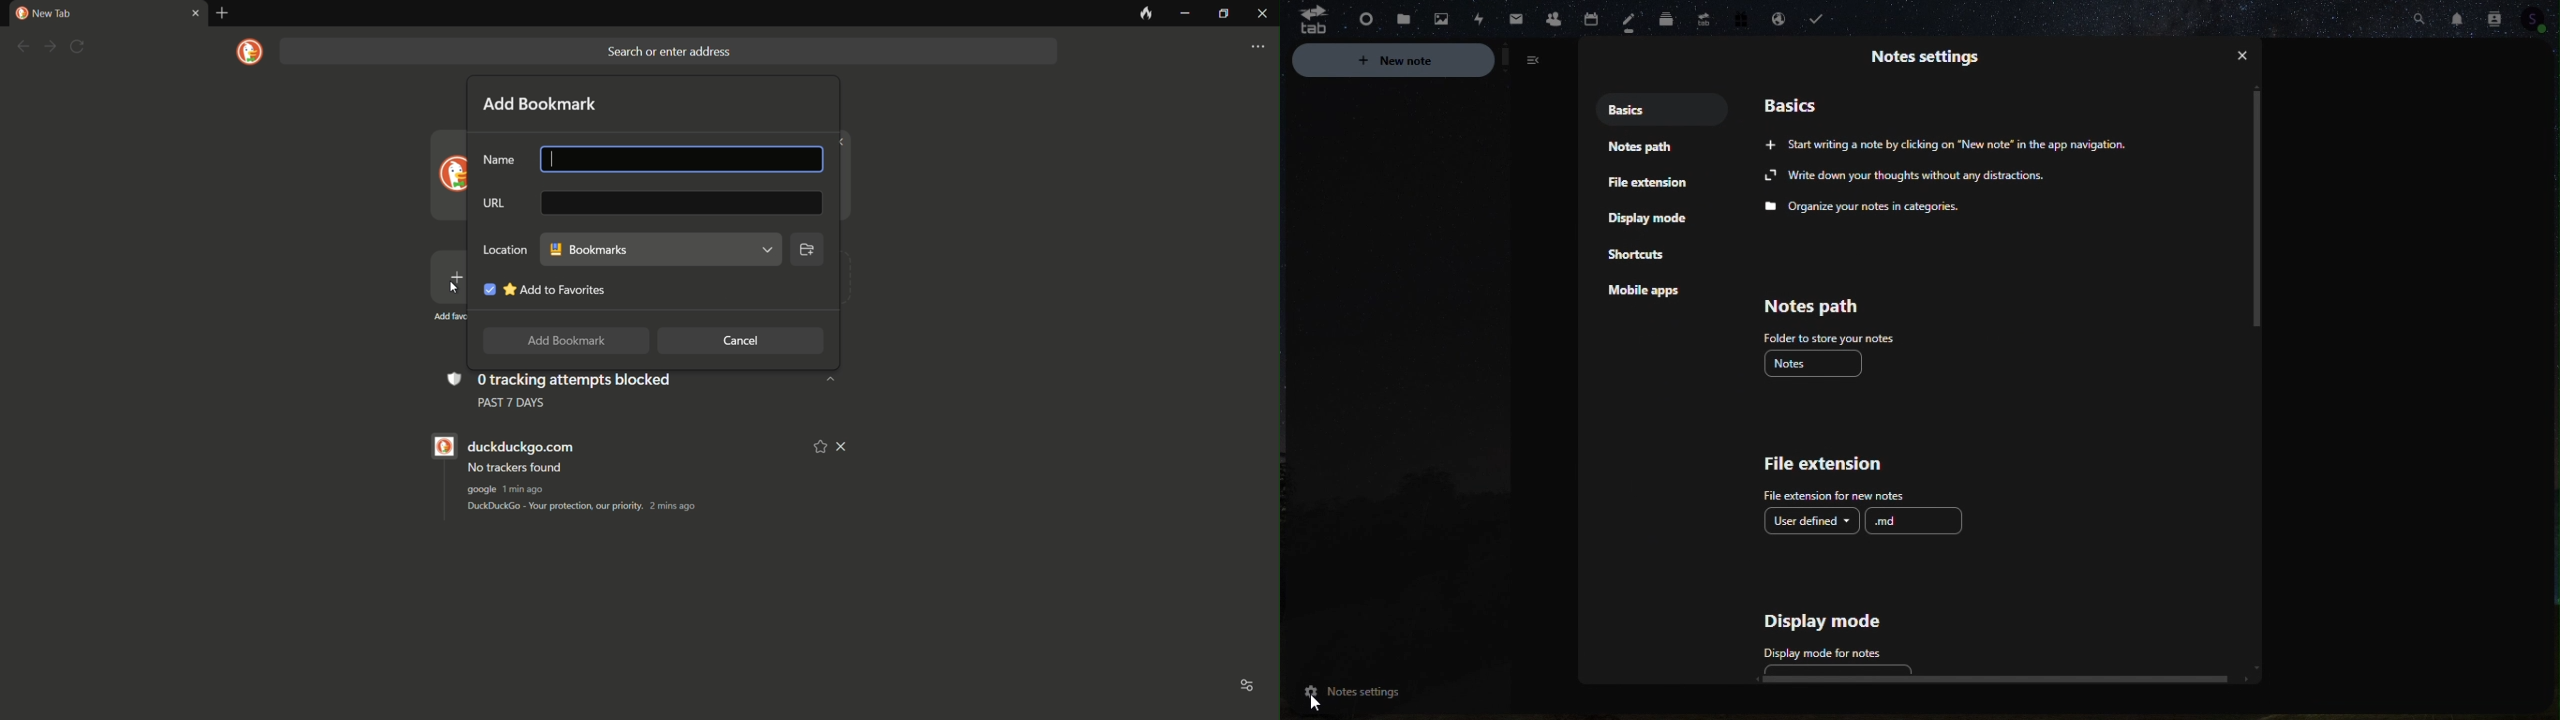  Describe the element at coordinates (1629, 21) in the screenshot. I see `Notes` at that location.